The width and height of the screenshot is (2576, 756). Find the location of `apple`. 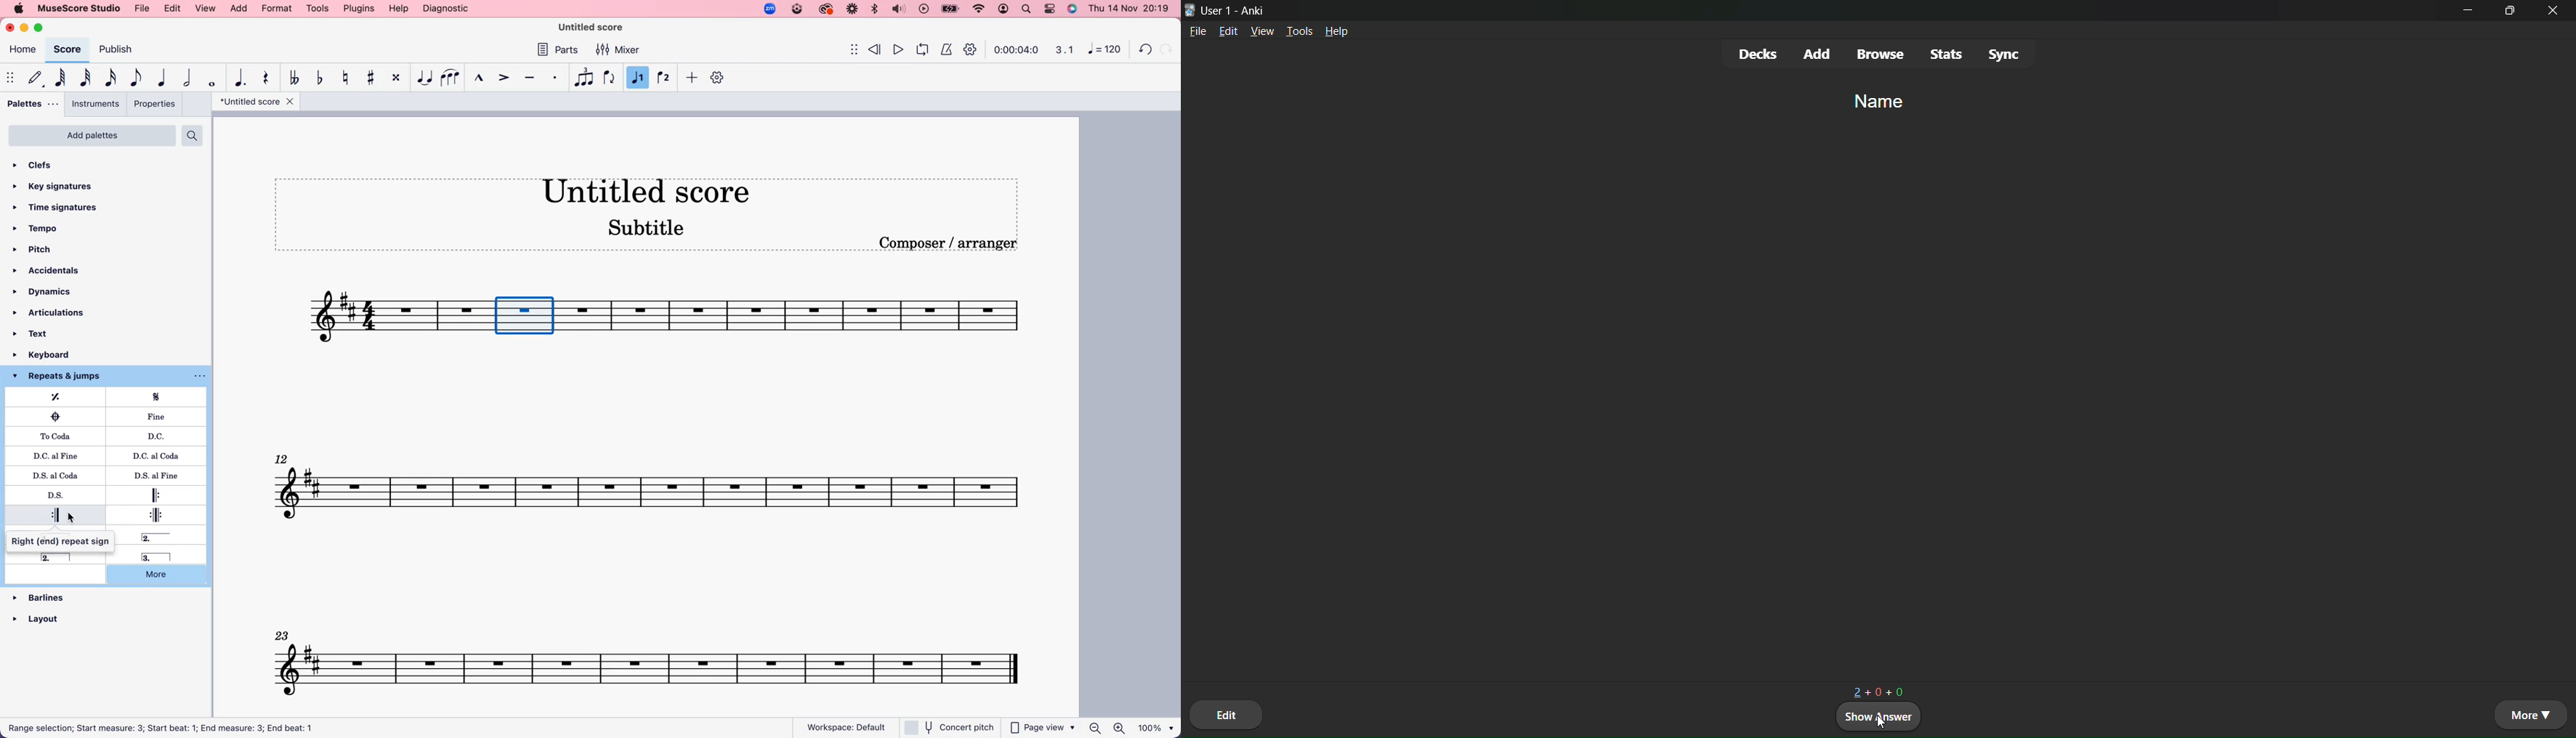

apple is located at coordinates (18, 8).